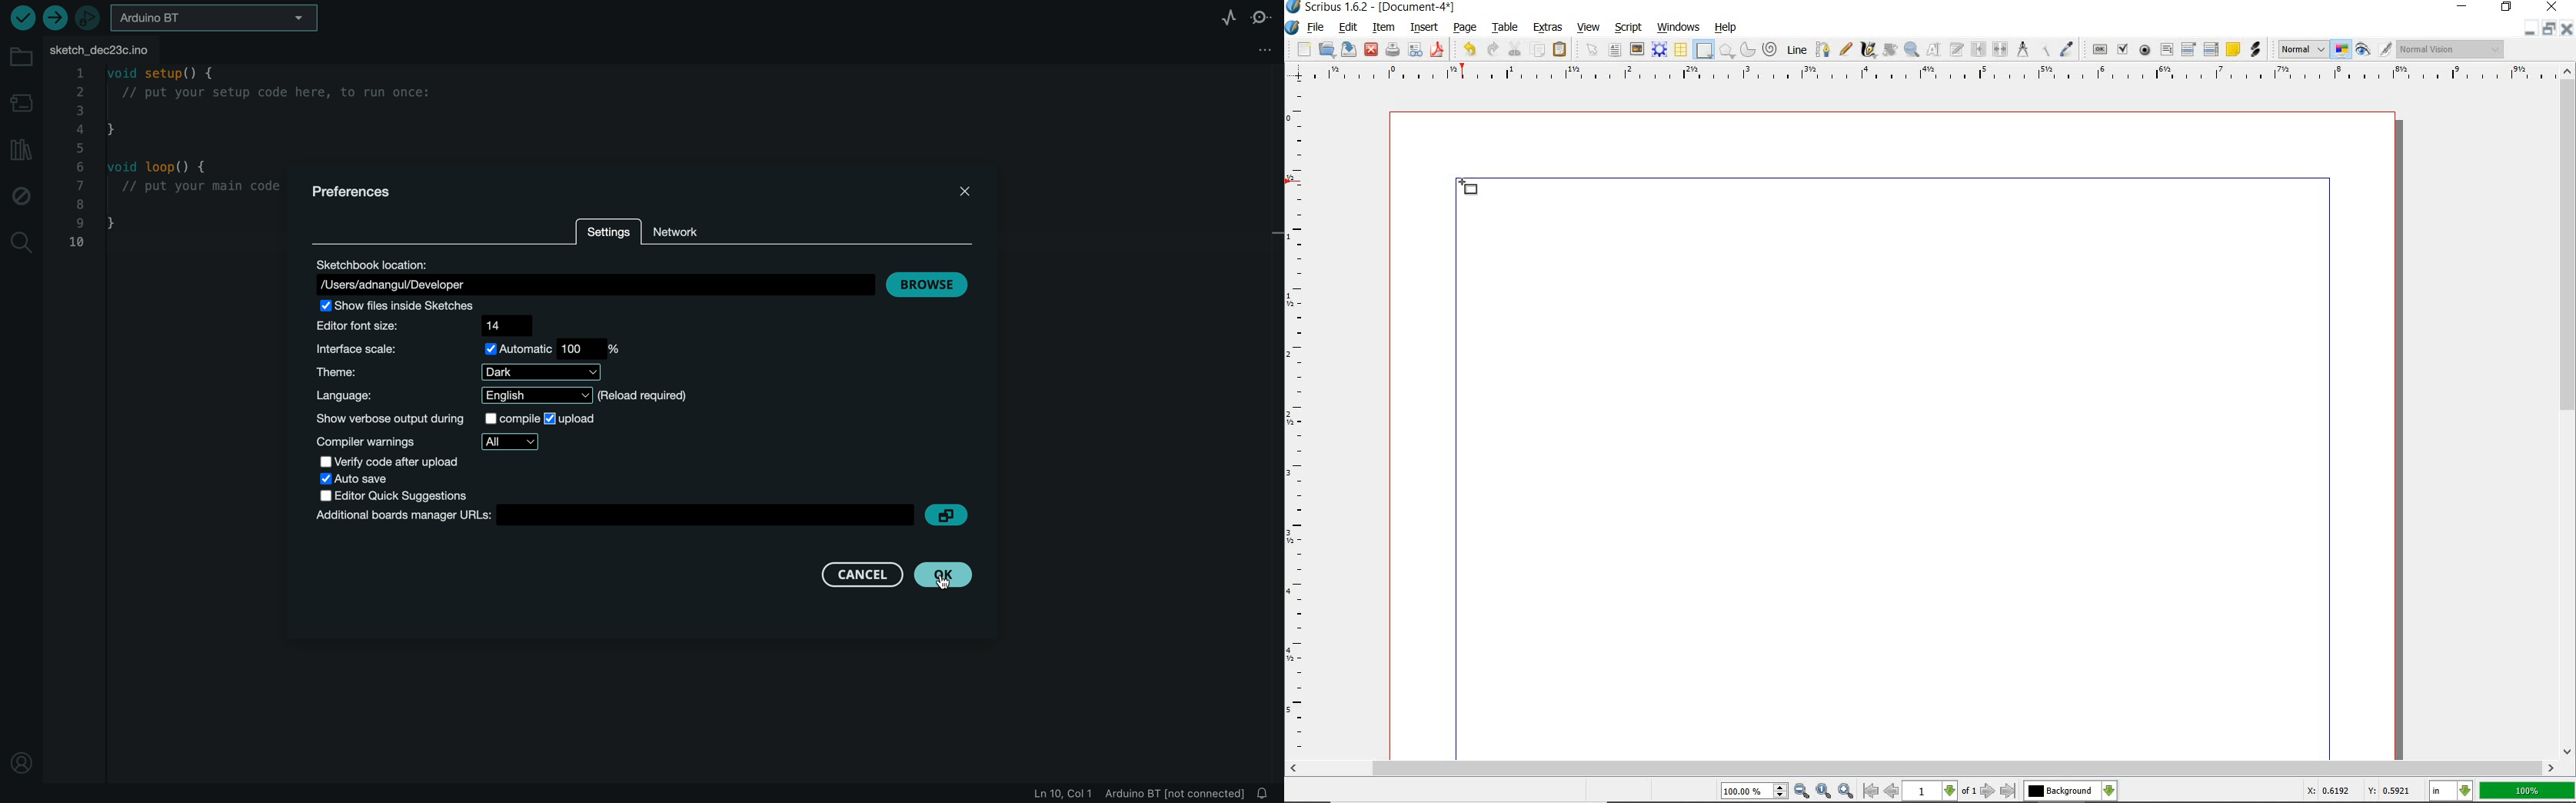 This screenshot has height=812, width=2576. Describe the element at coordinates (2122, 48) in the screenshot. I see `pdf check box` at that location.